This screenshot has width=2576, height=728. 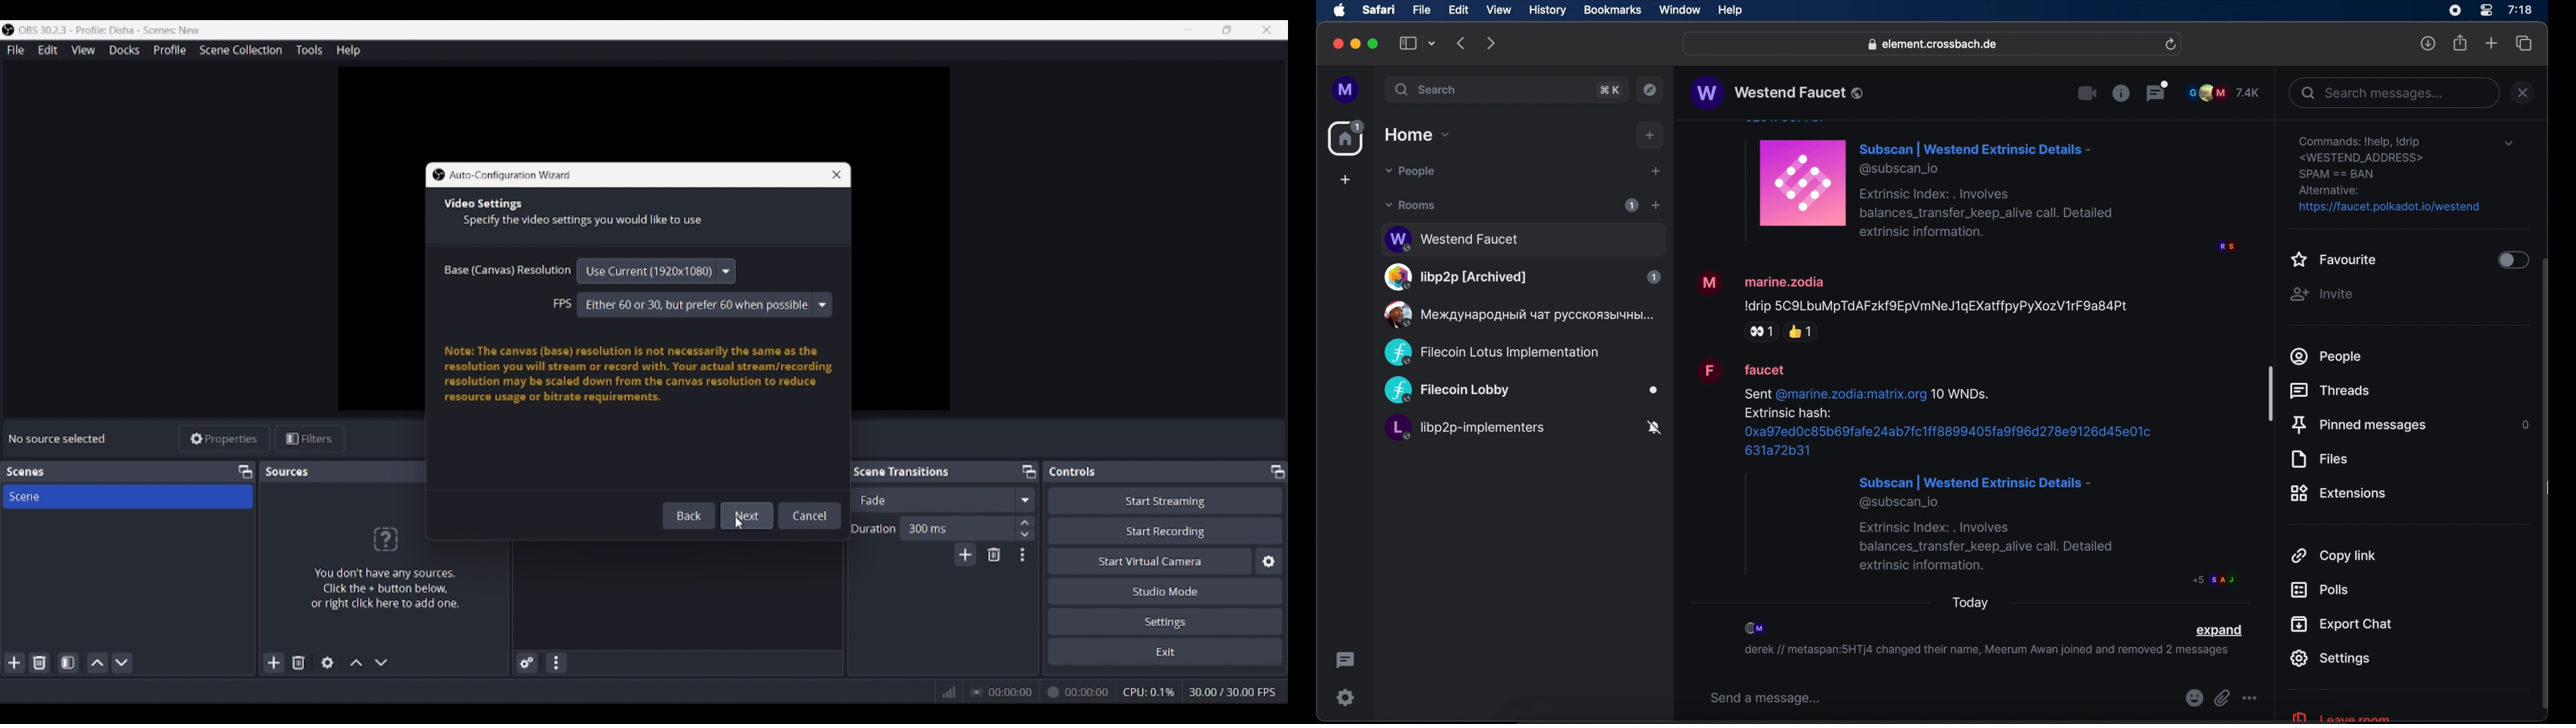 I want to click on Float scenes, so click(x=245, y=472).